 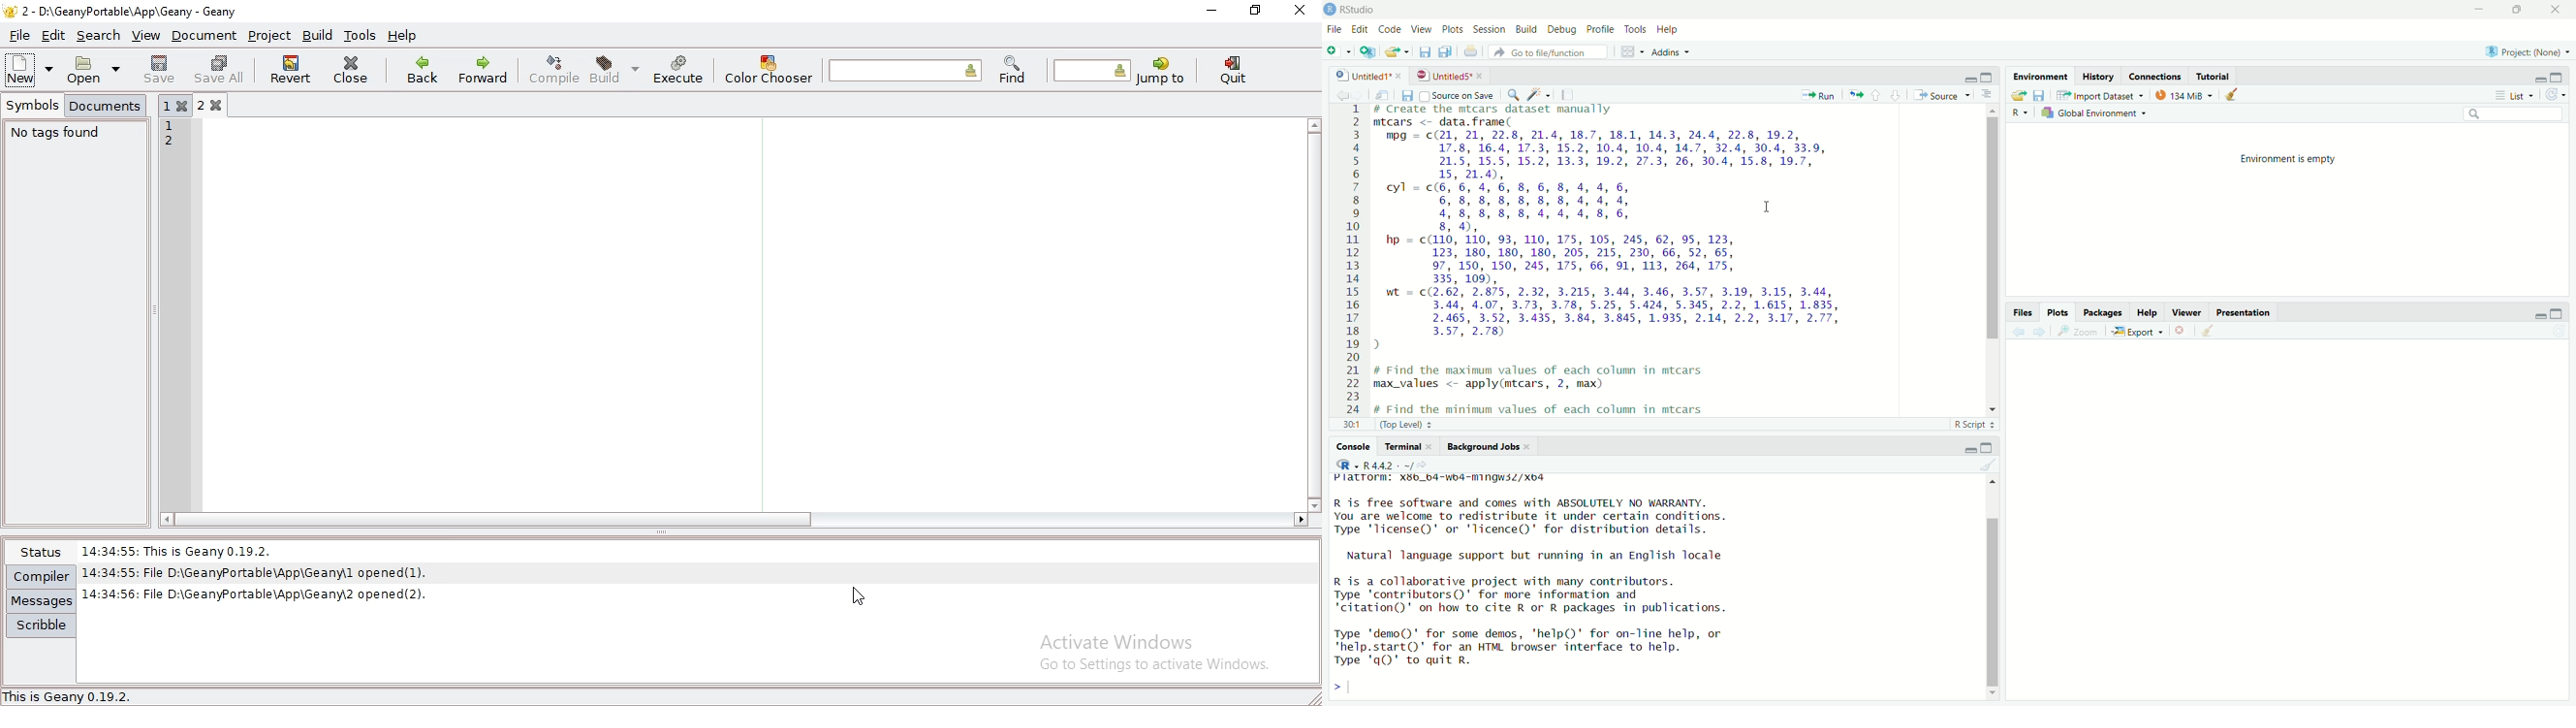 What do you see at coordinates (1380, 464) in the screenshot?
I see `«R442 - ~/` at bounding box center [1380, 464].